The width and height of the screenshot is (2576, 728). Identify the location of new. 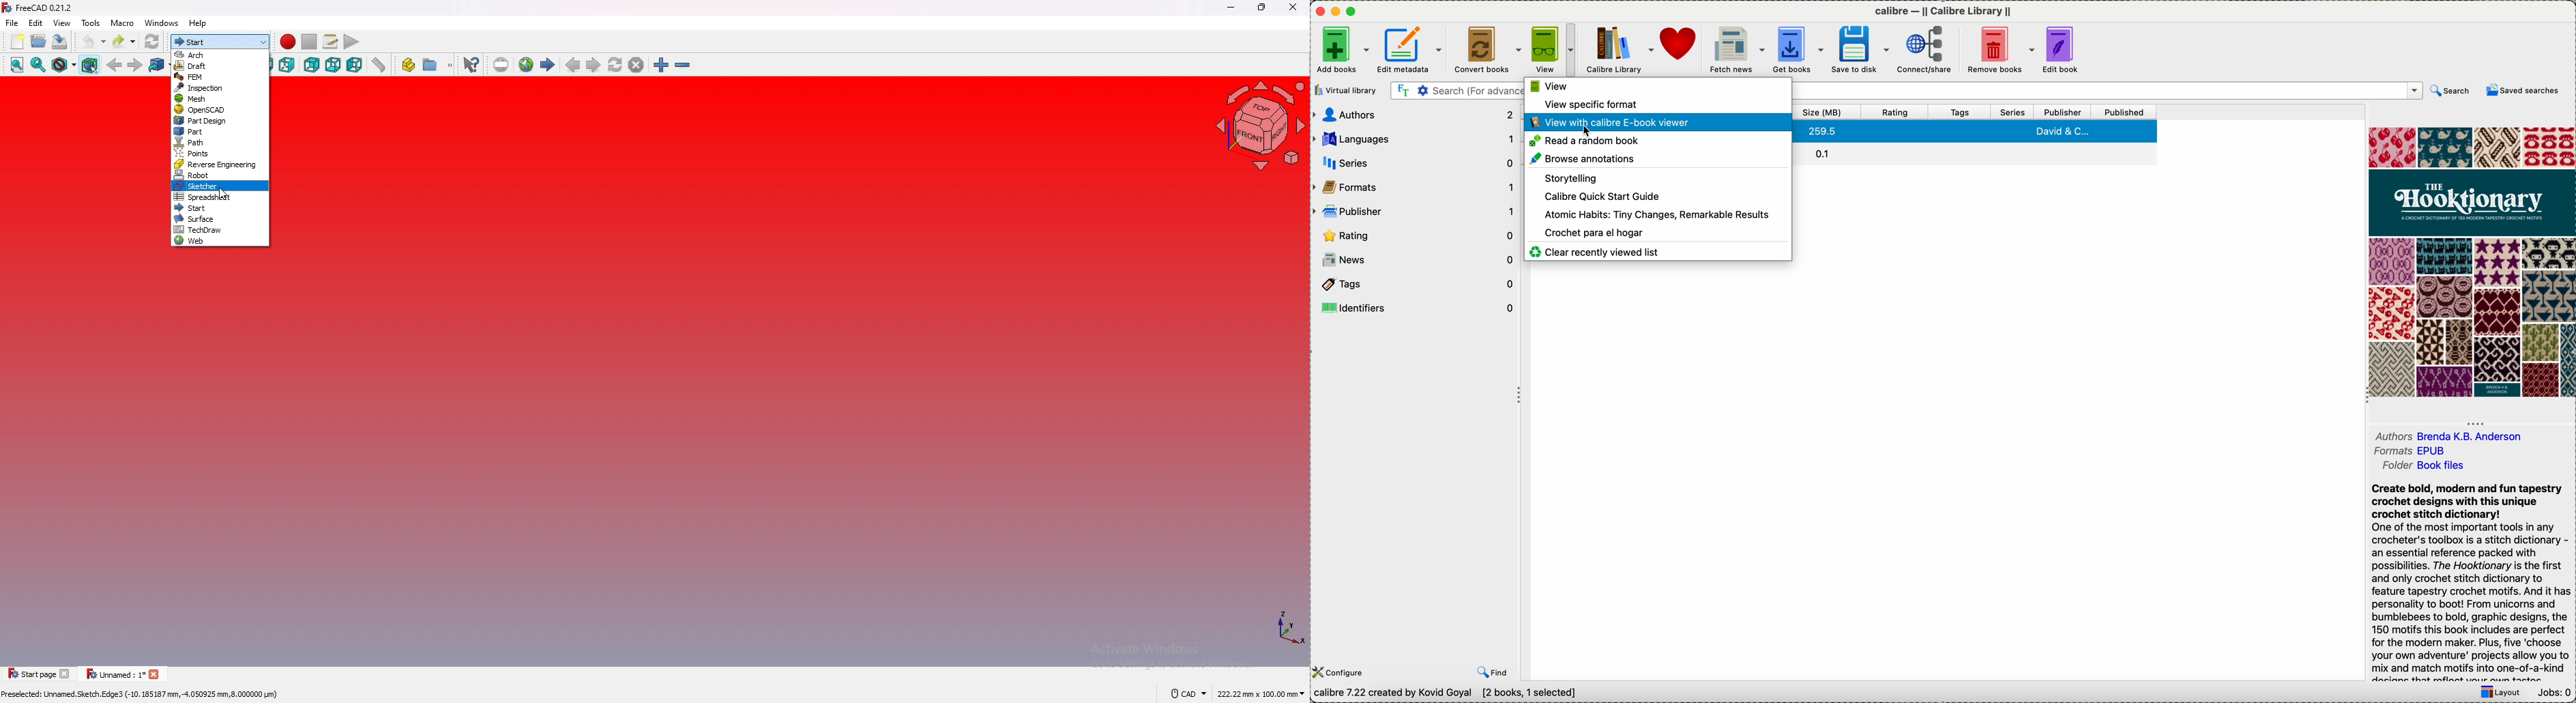
(17, 41).